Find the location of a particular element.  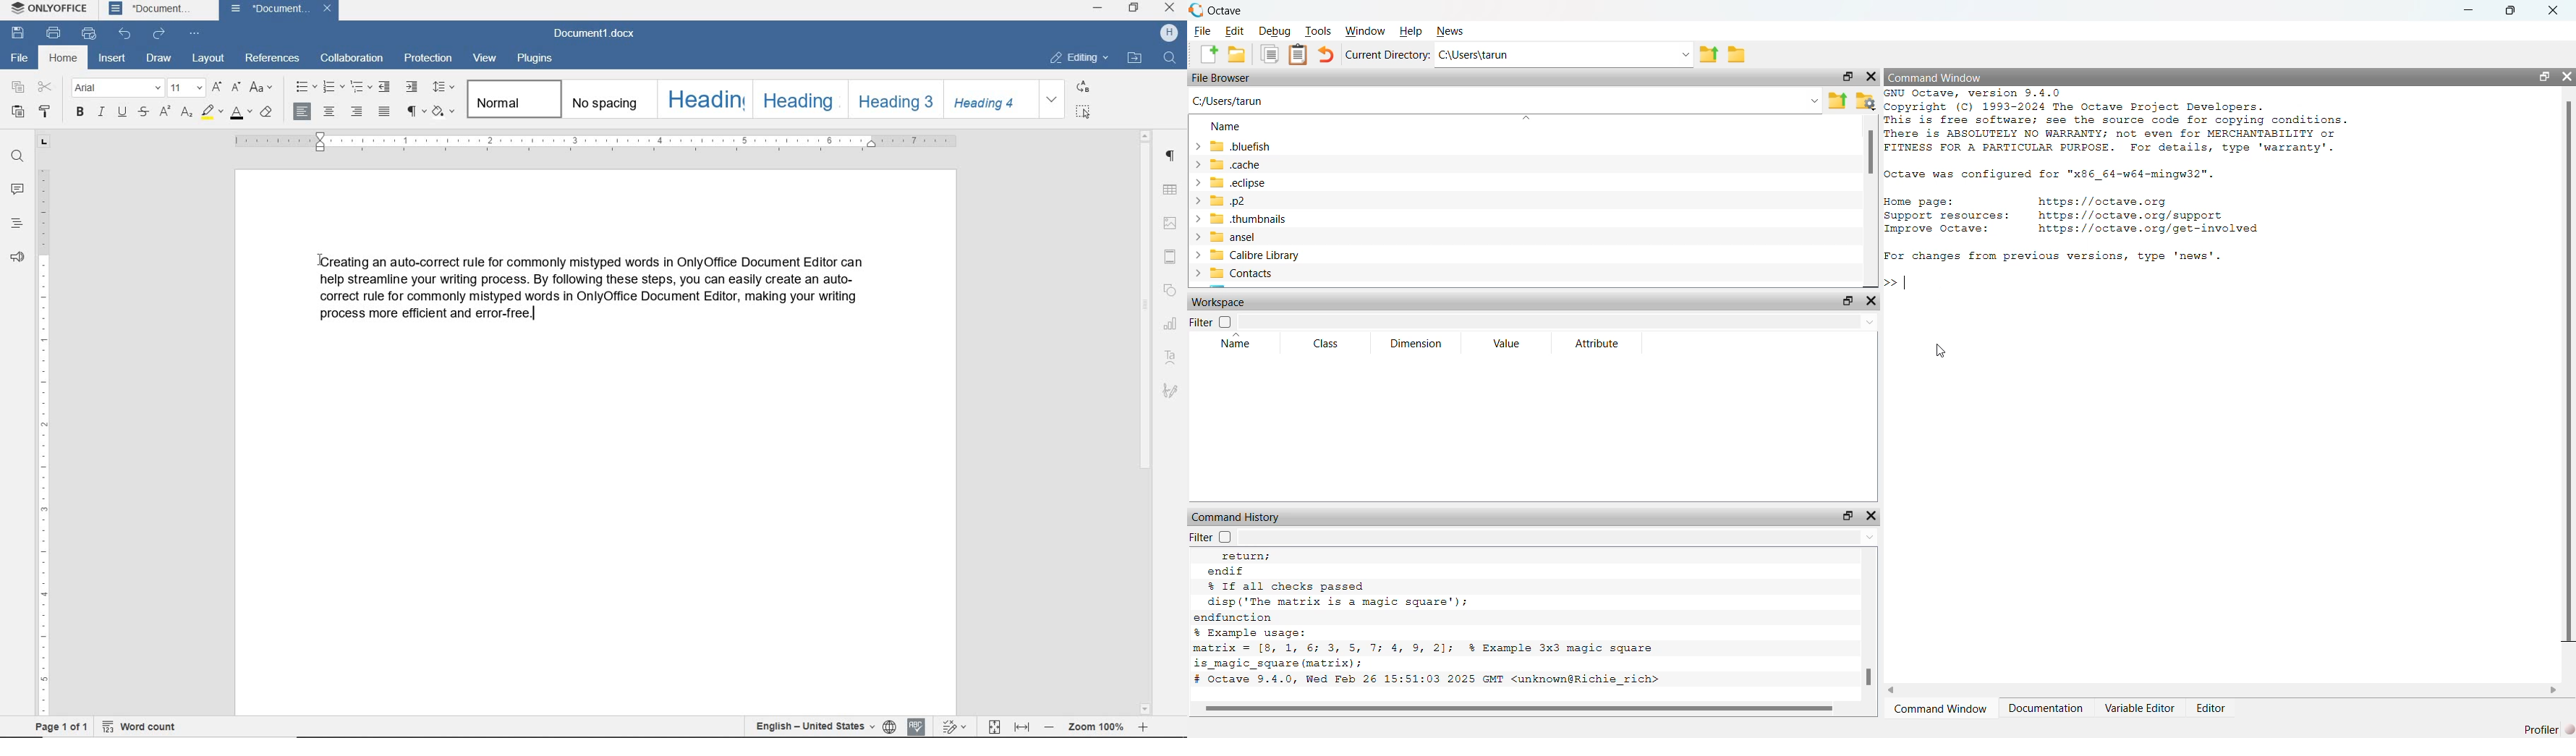

signature is located at coordinates (1172, 391).